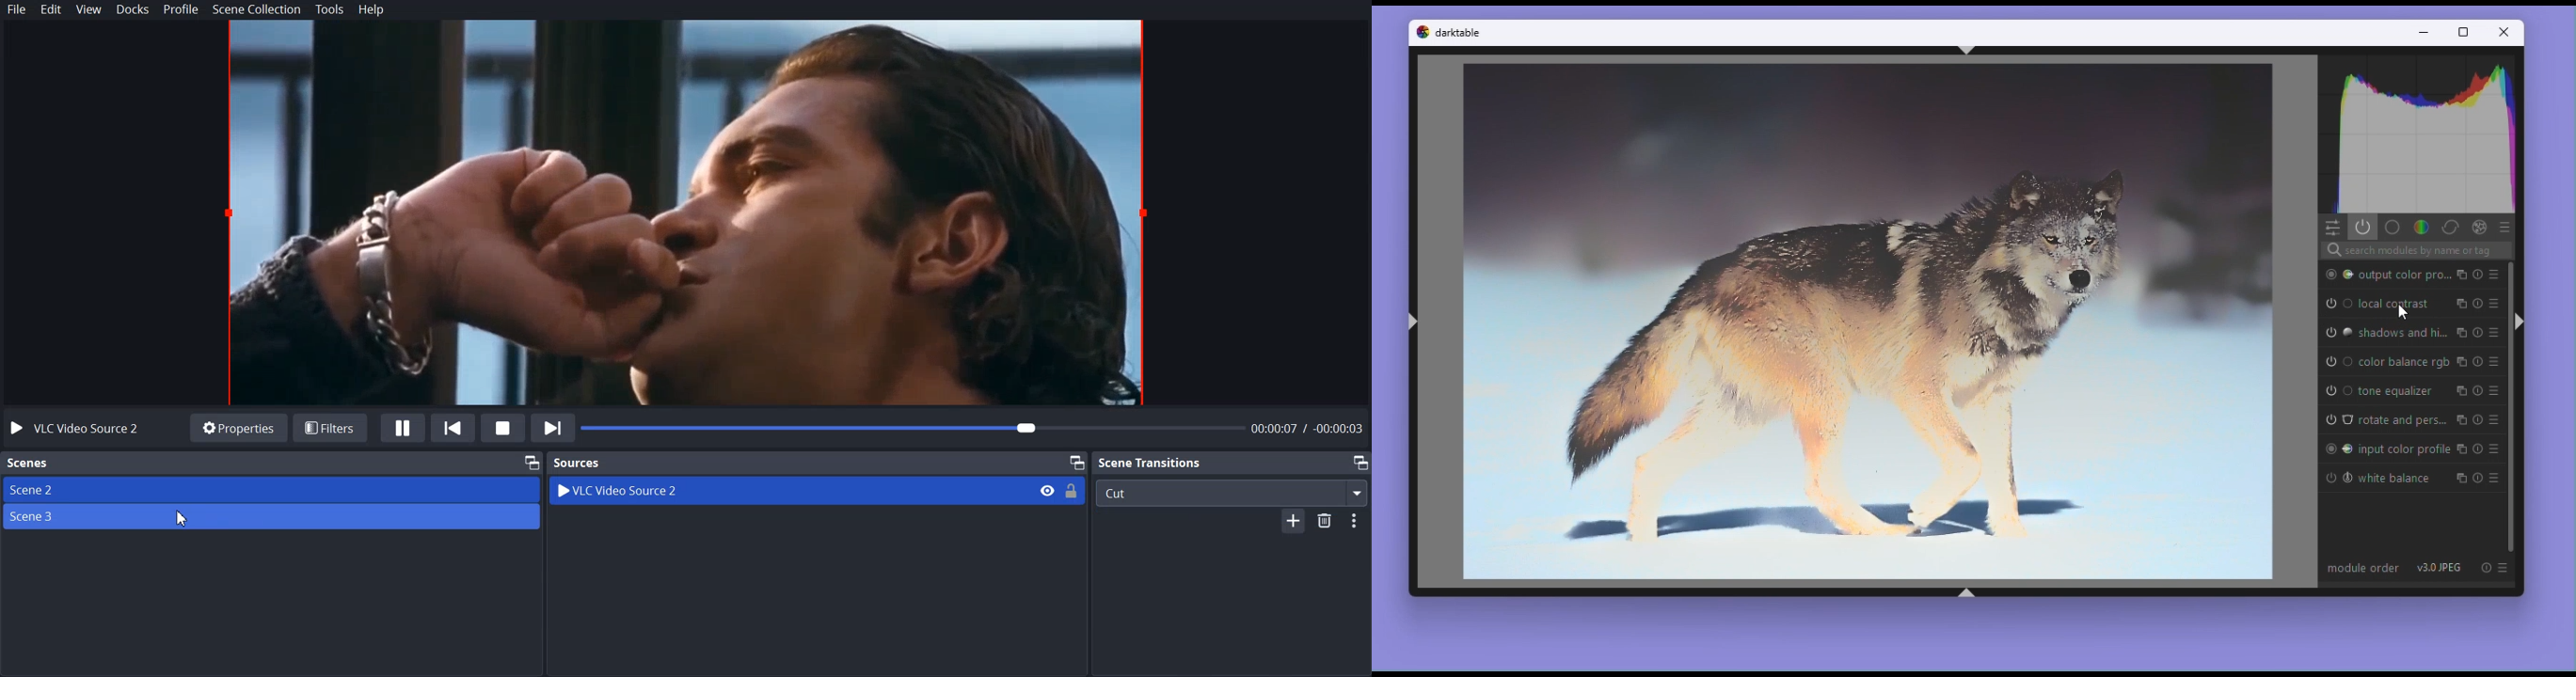  I want to click on V 3.0 JPEG, so click(2441, 568).